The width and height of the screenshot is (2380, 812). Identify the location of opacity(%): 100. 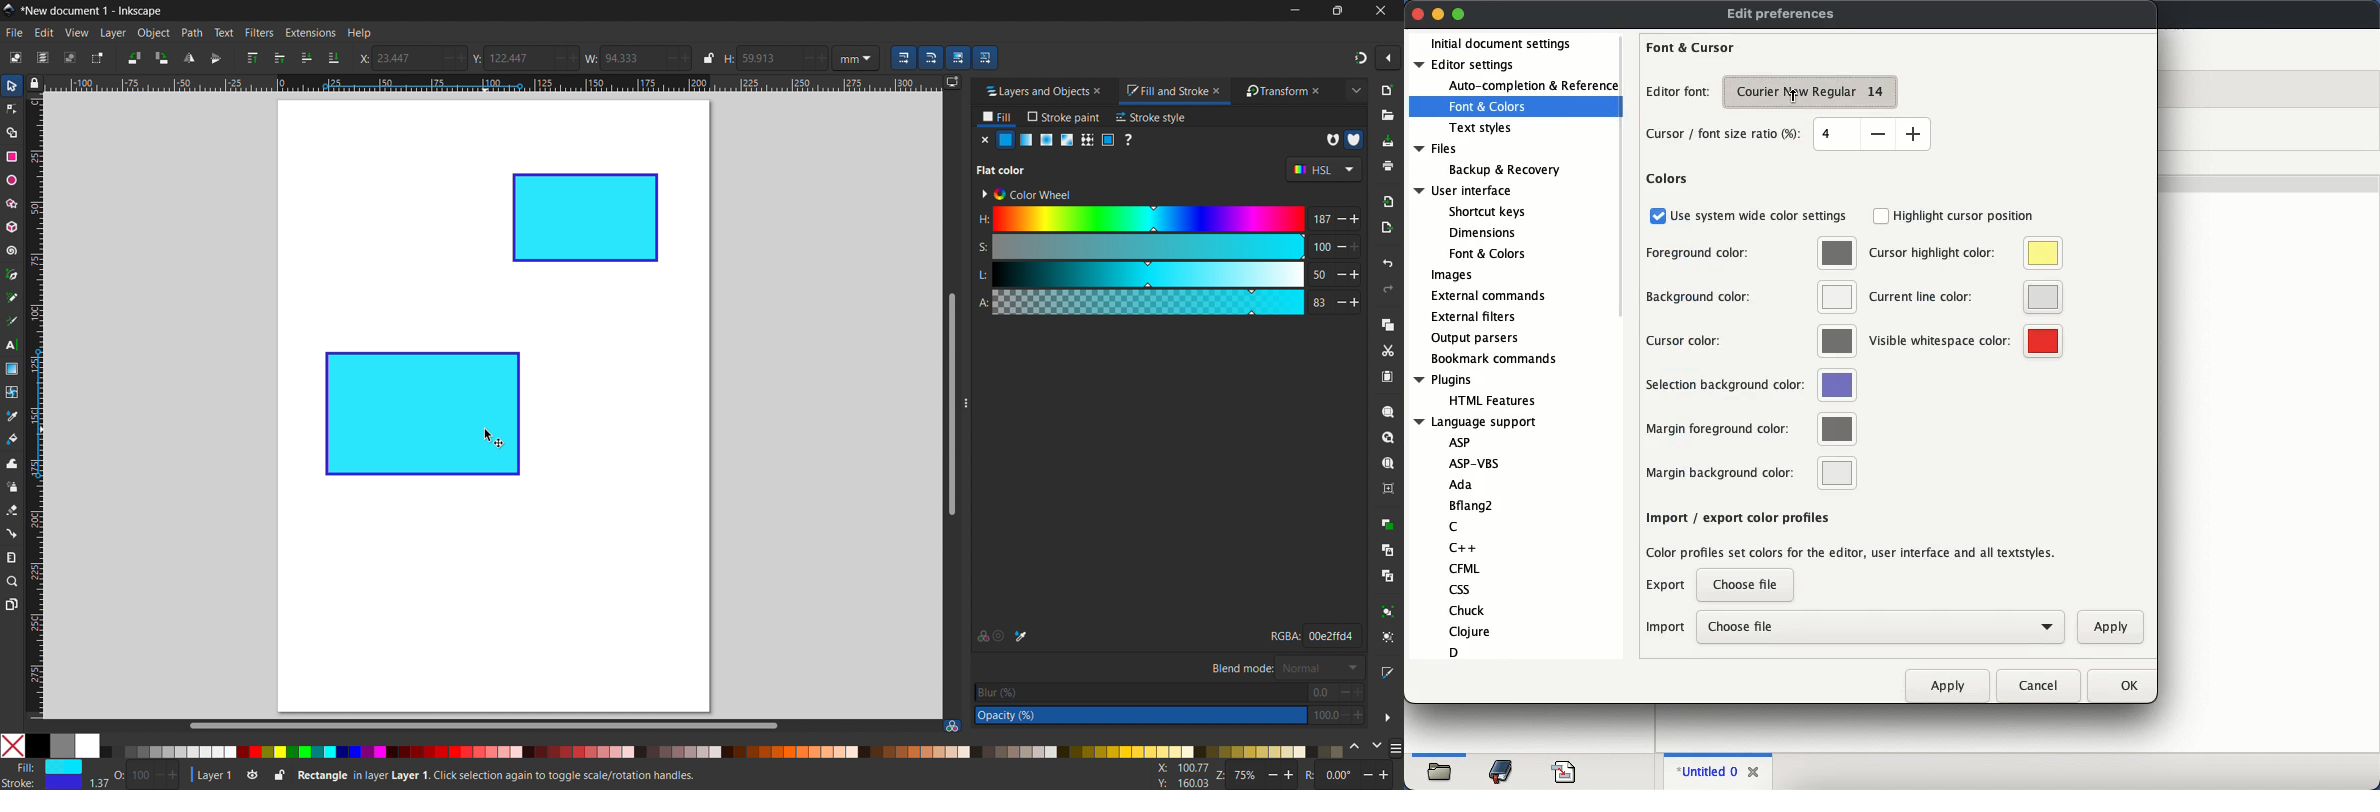
(1170, 716).